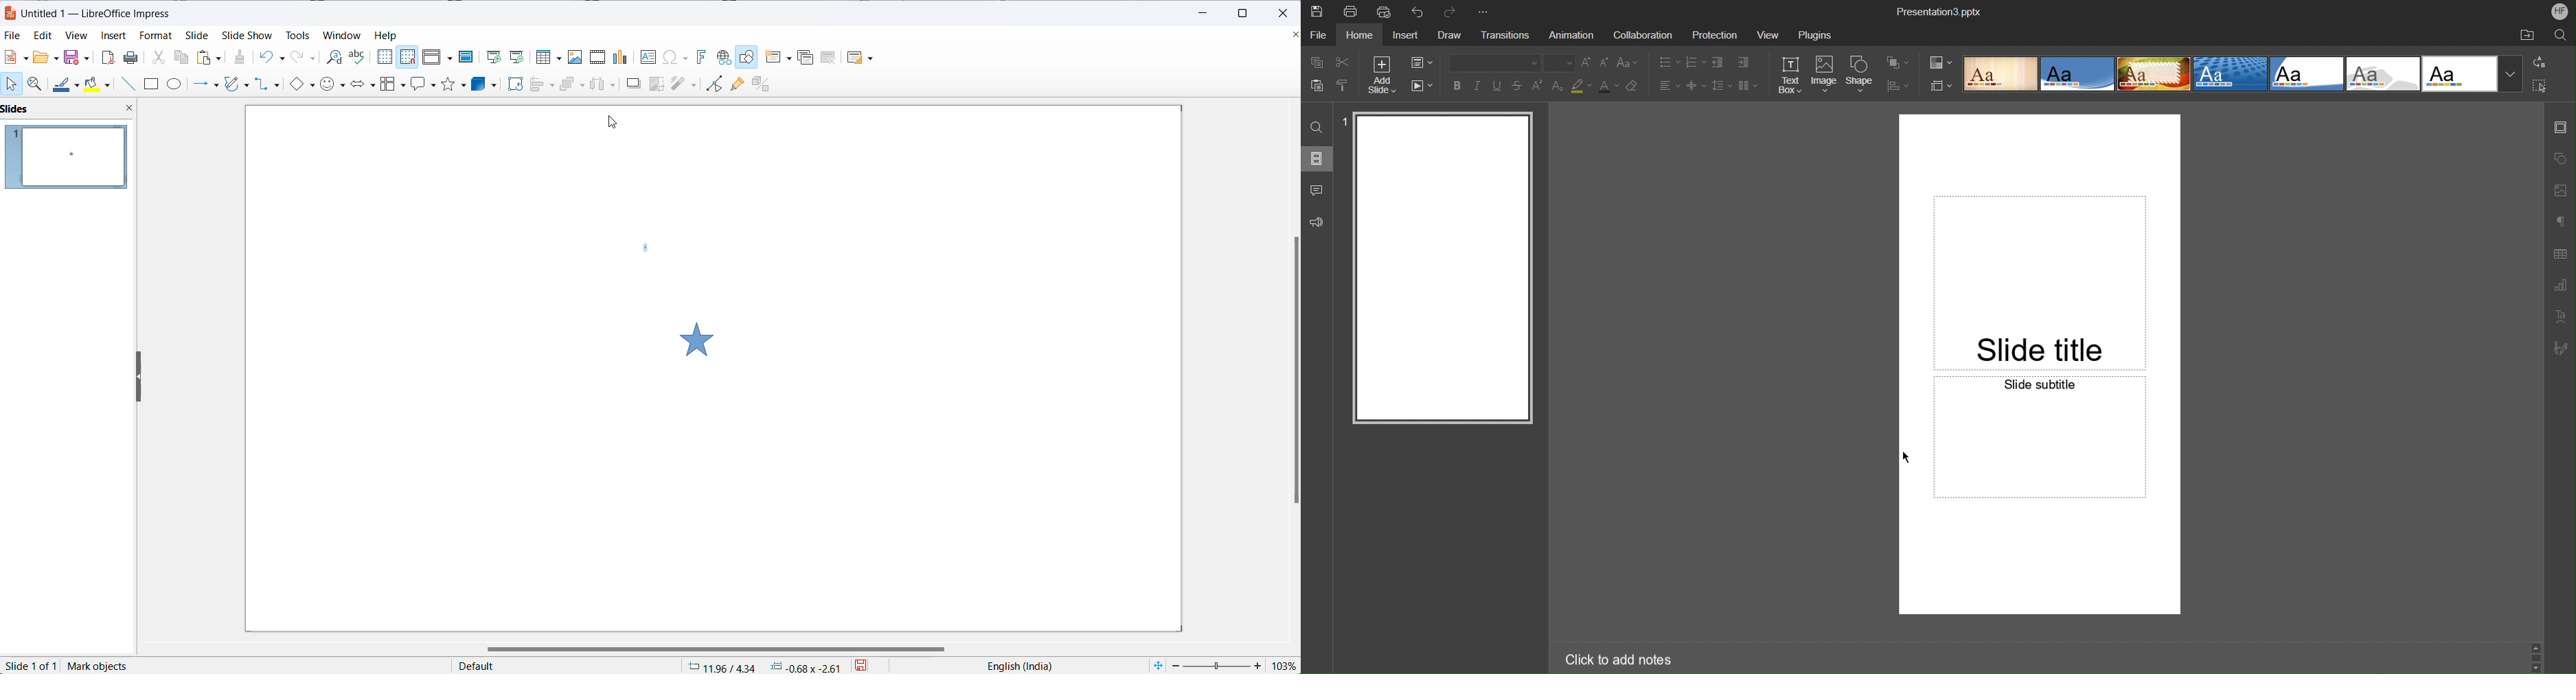 The height and width of the screenshot is (700, 2576). Describe the element at coordinates (1423, 86) in the screenshot. I see `Playback` at that location.